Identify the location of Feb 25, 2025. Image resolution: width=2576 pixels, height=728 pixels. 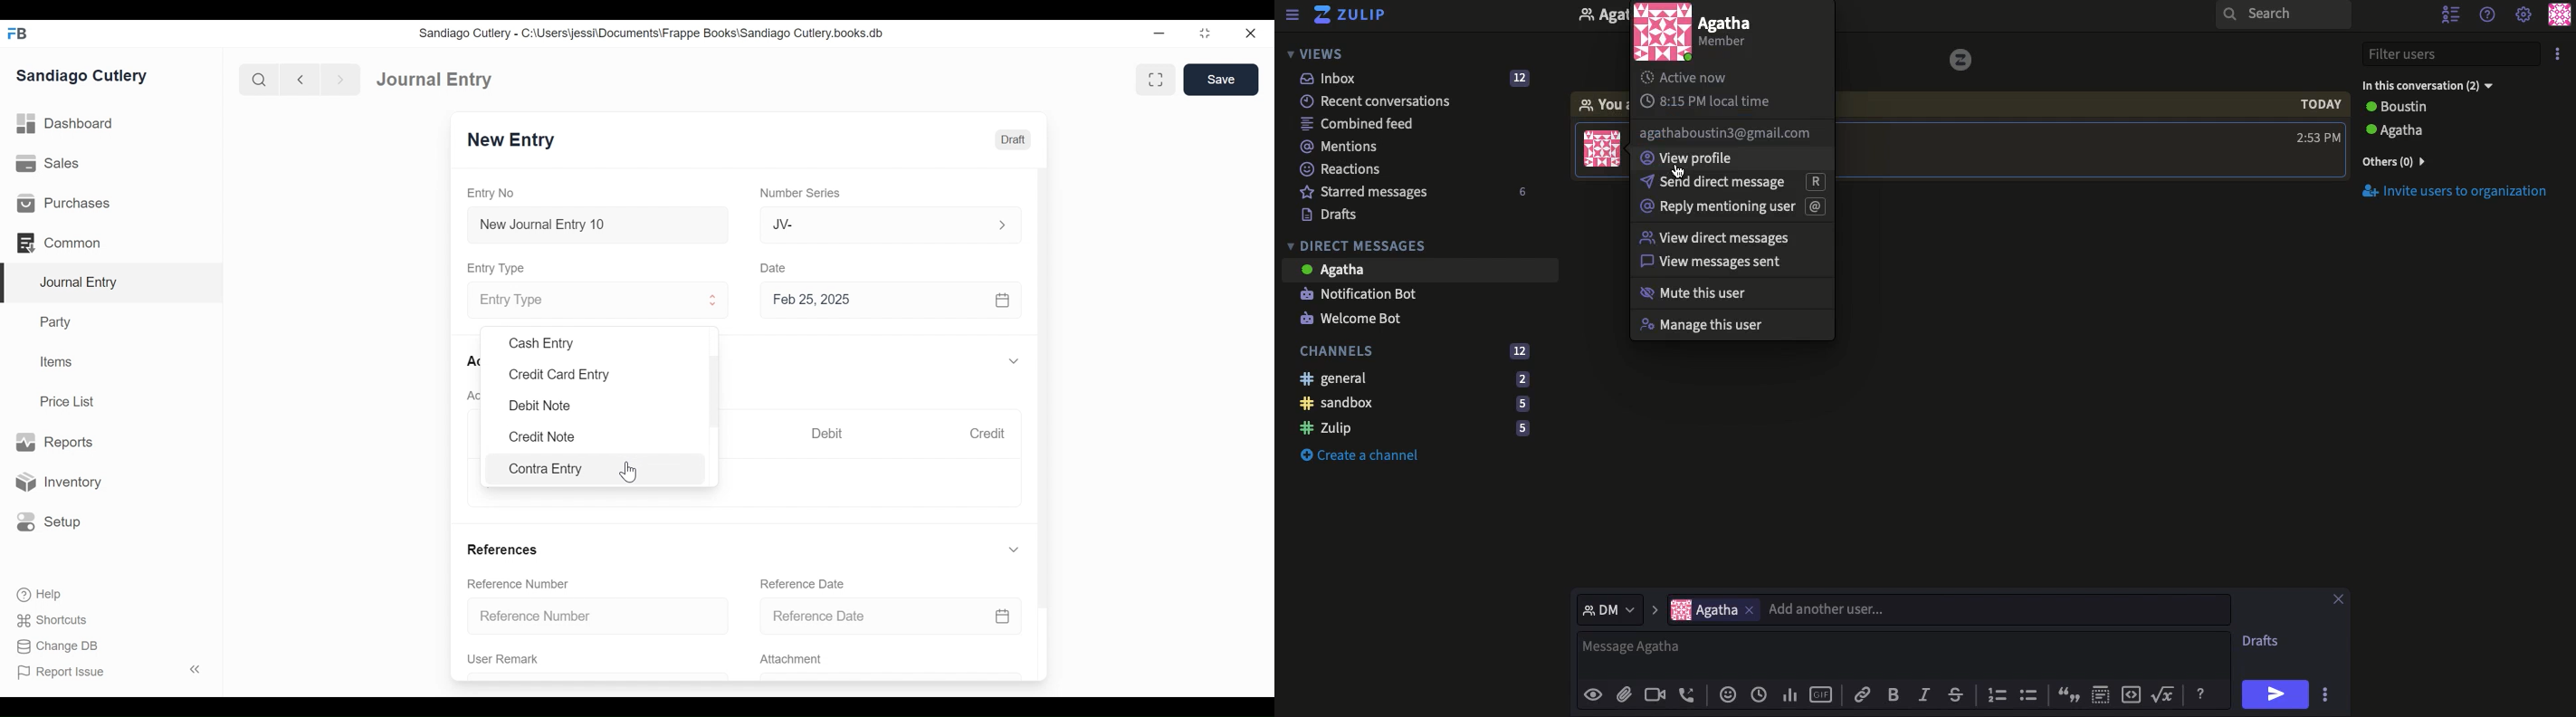
(892, 303).